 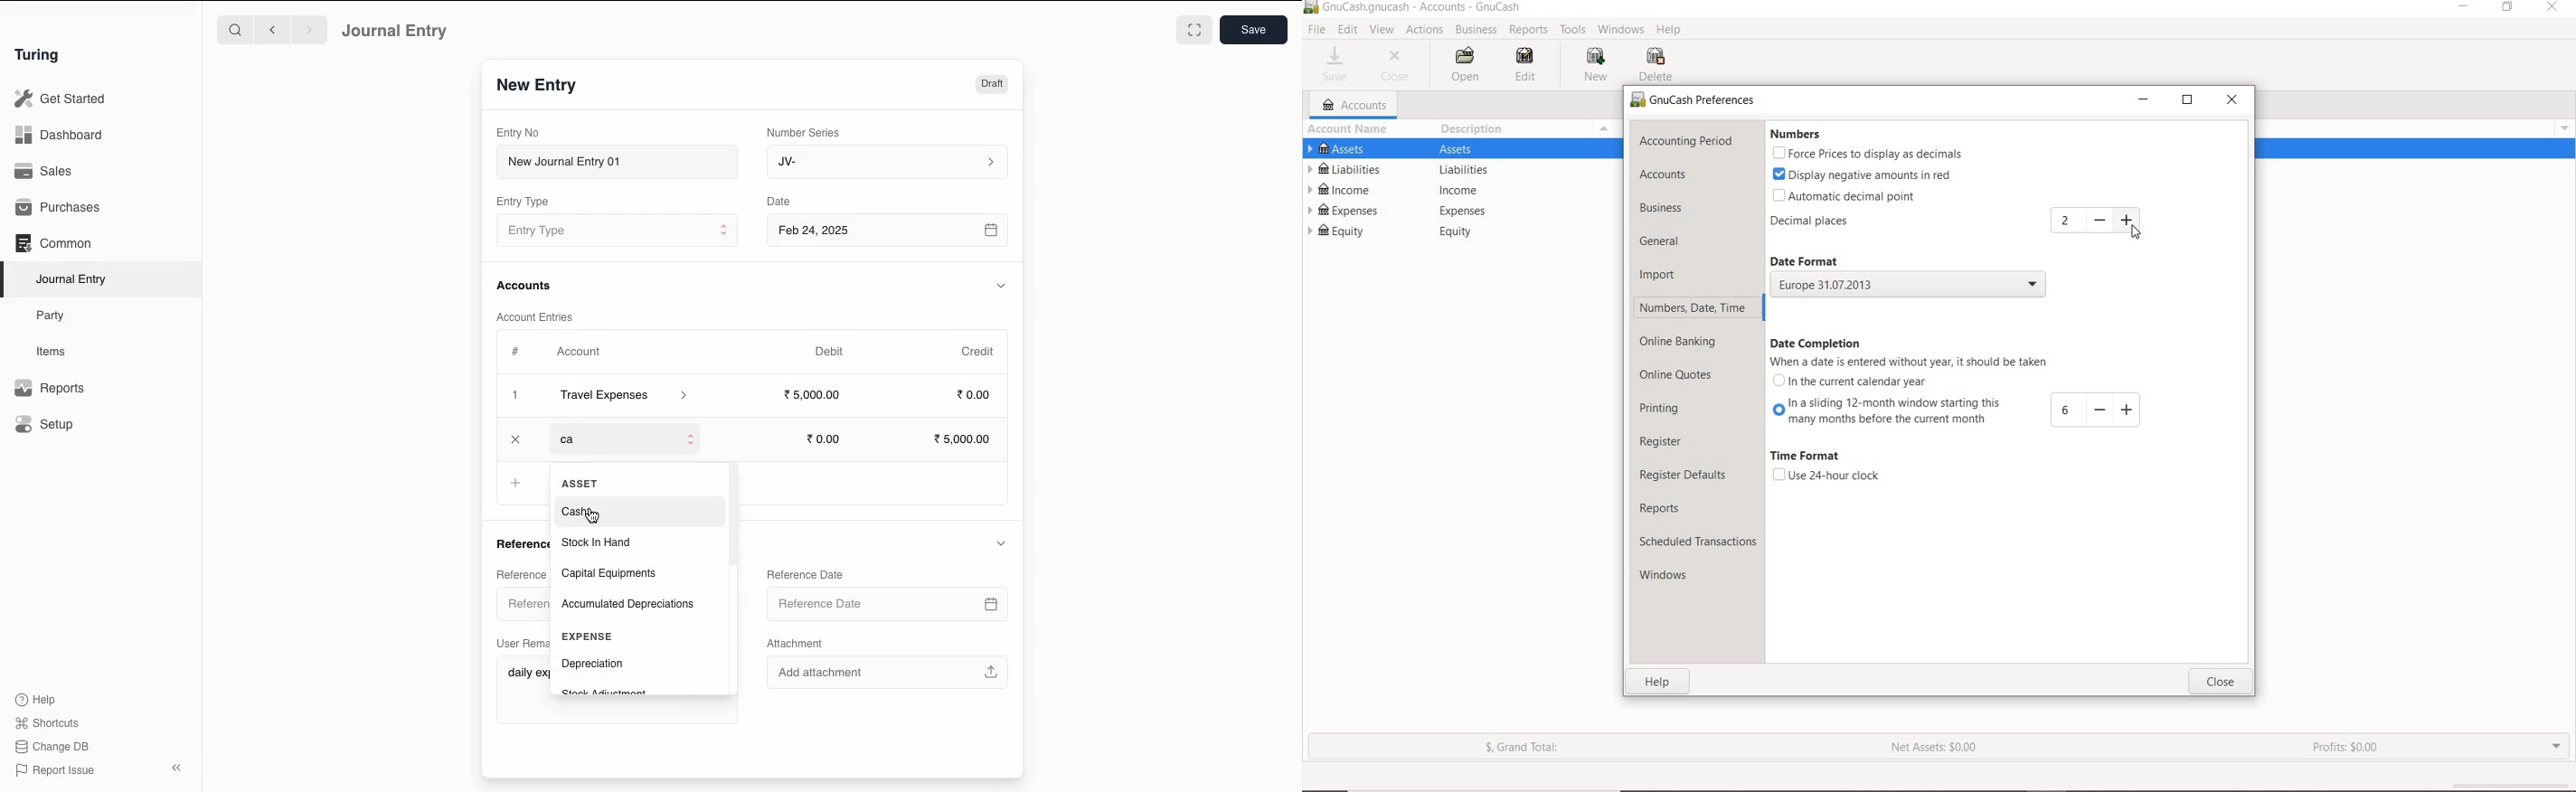 I want to click on EXPENSE, so click(x=592, y=636).